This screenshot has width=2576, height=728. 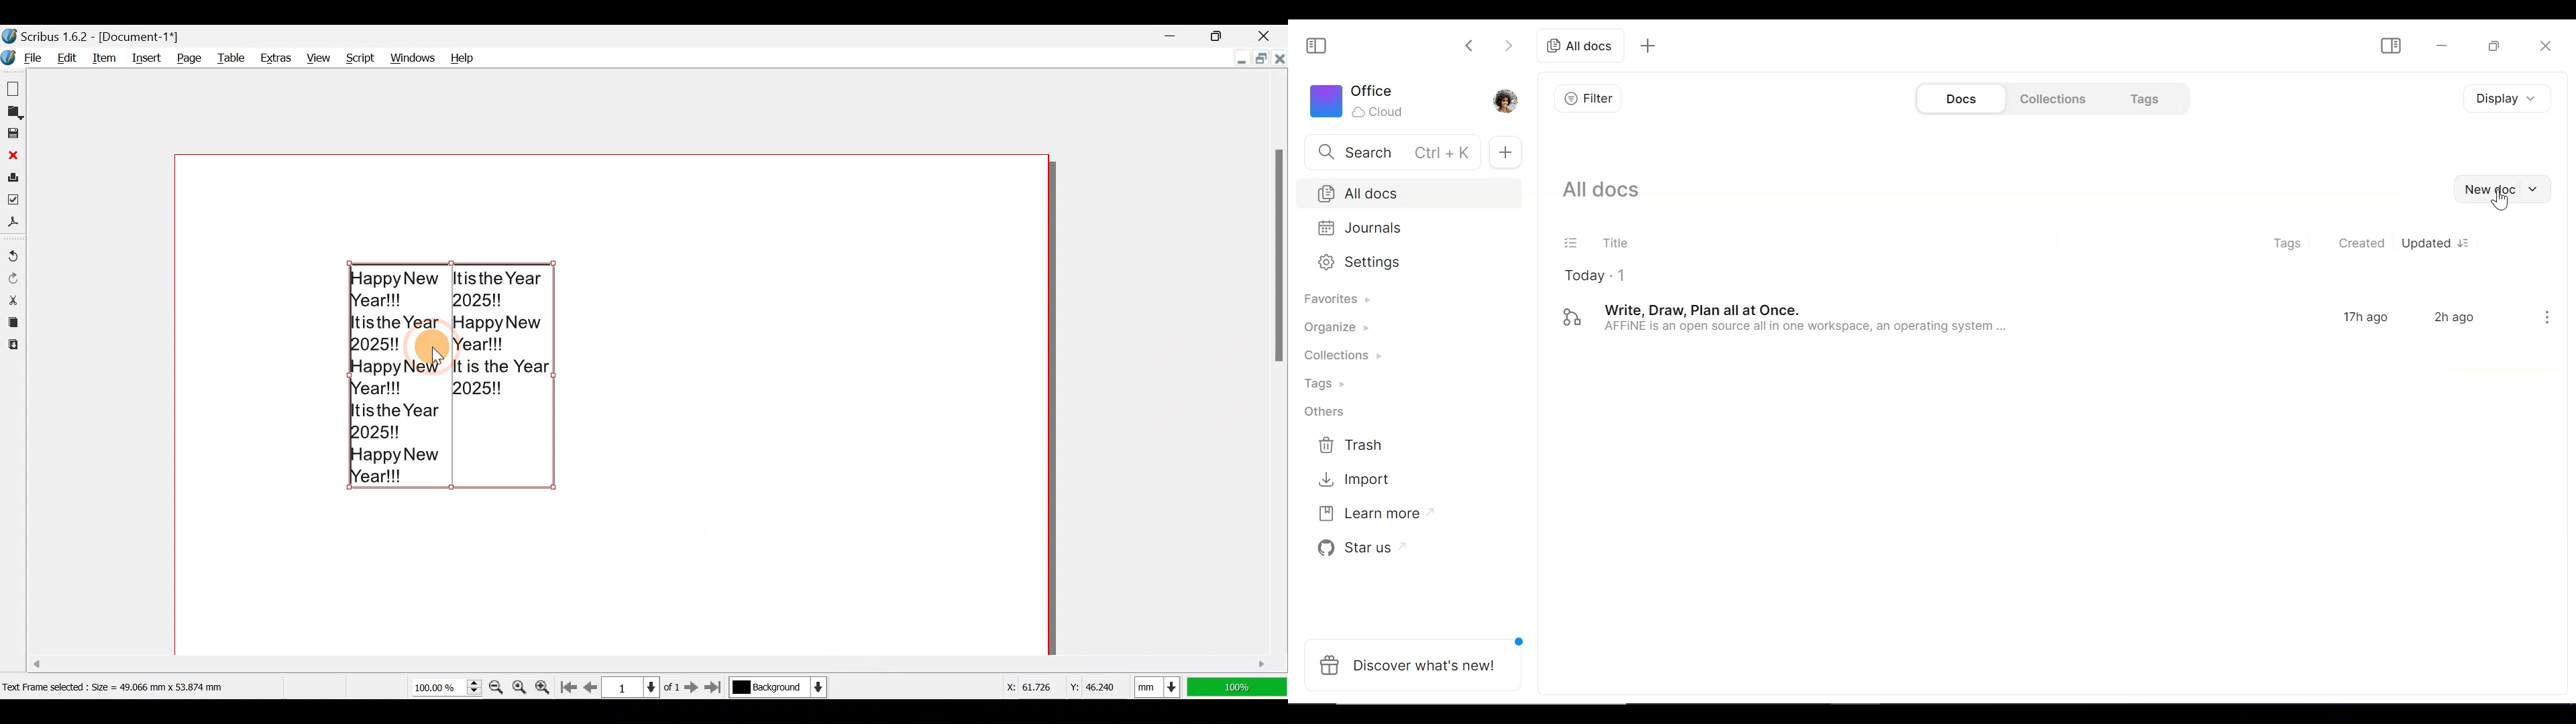 What do you see at coordinates (1352, 446) in the screenshot?
I see `Trash` at bounding box center [1352, 446].